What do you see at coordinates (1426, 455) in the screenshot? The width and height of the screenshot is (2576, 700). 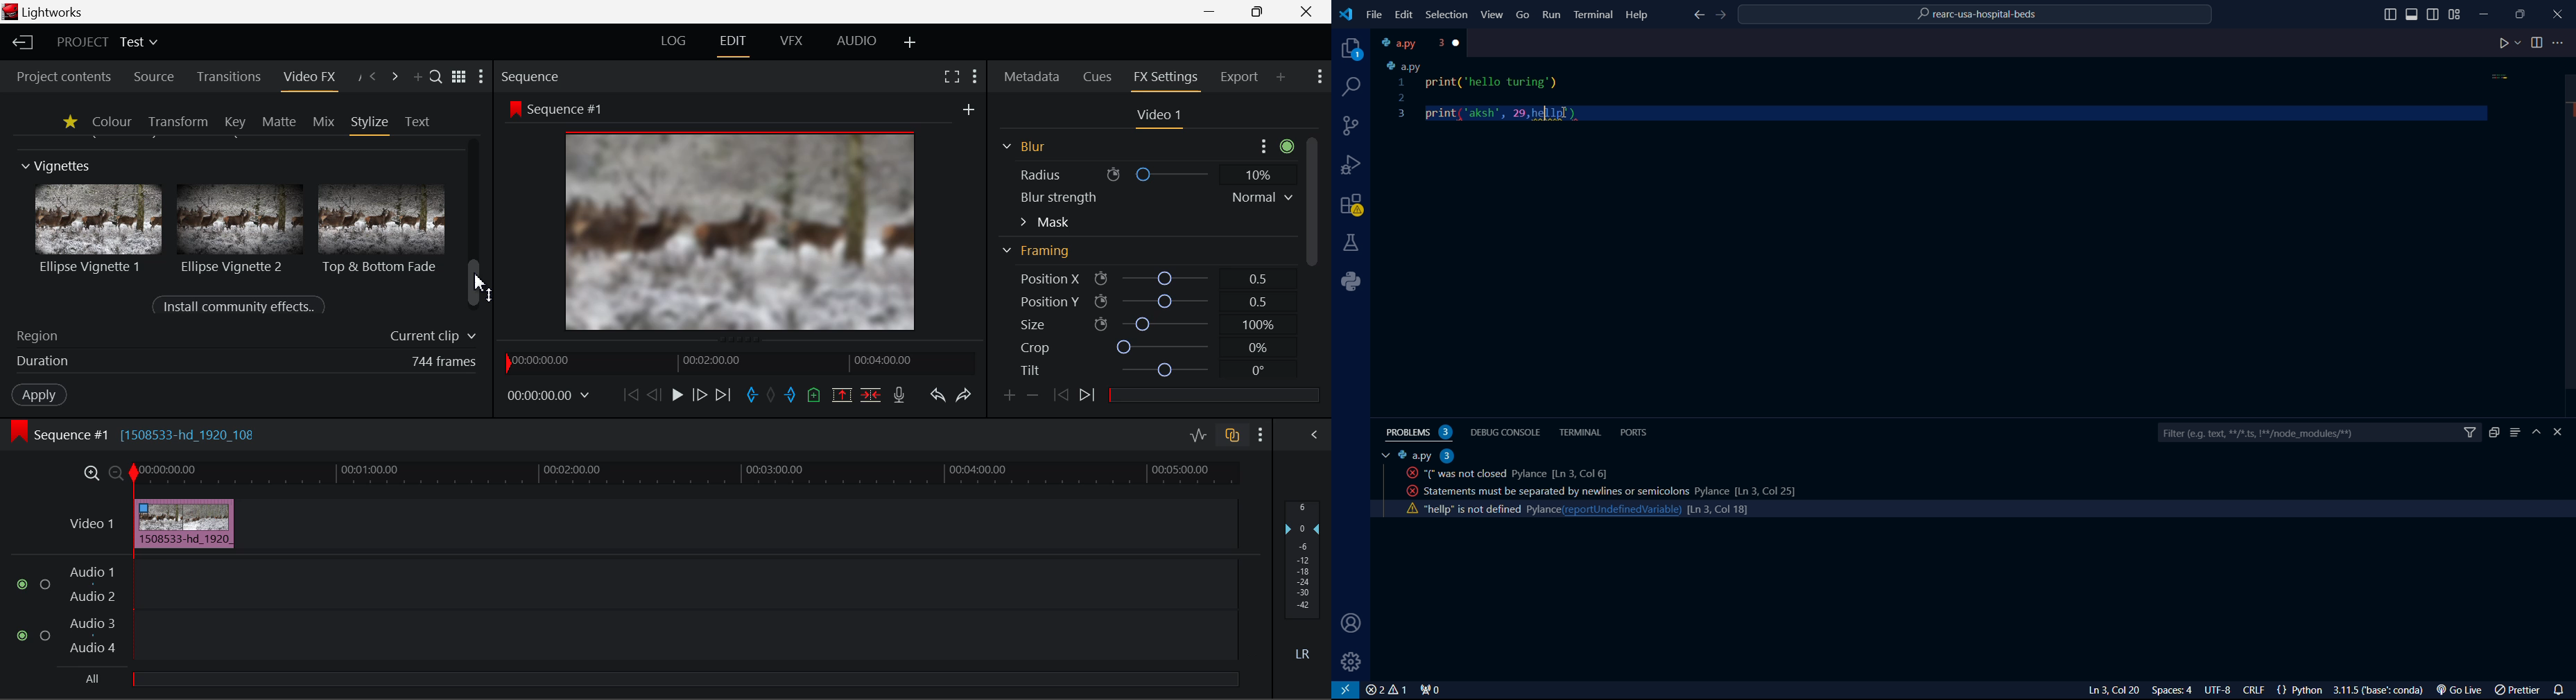 I see `a.py 2` at bounding box center [1426, 455].